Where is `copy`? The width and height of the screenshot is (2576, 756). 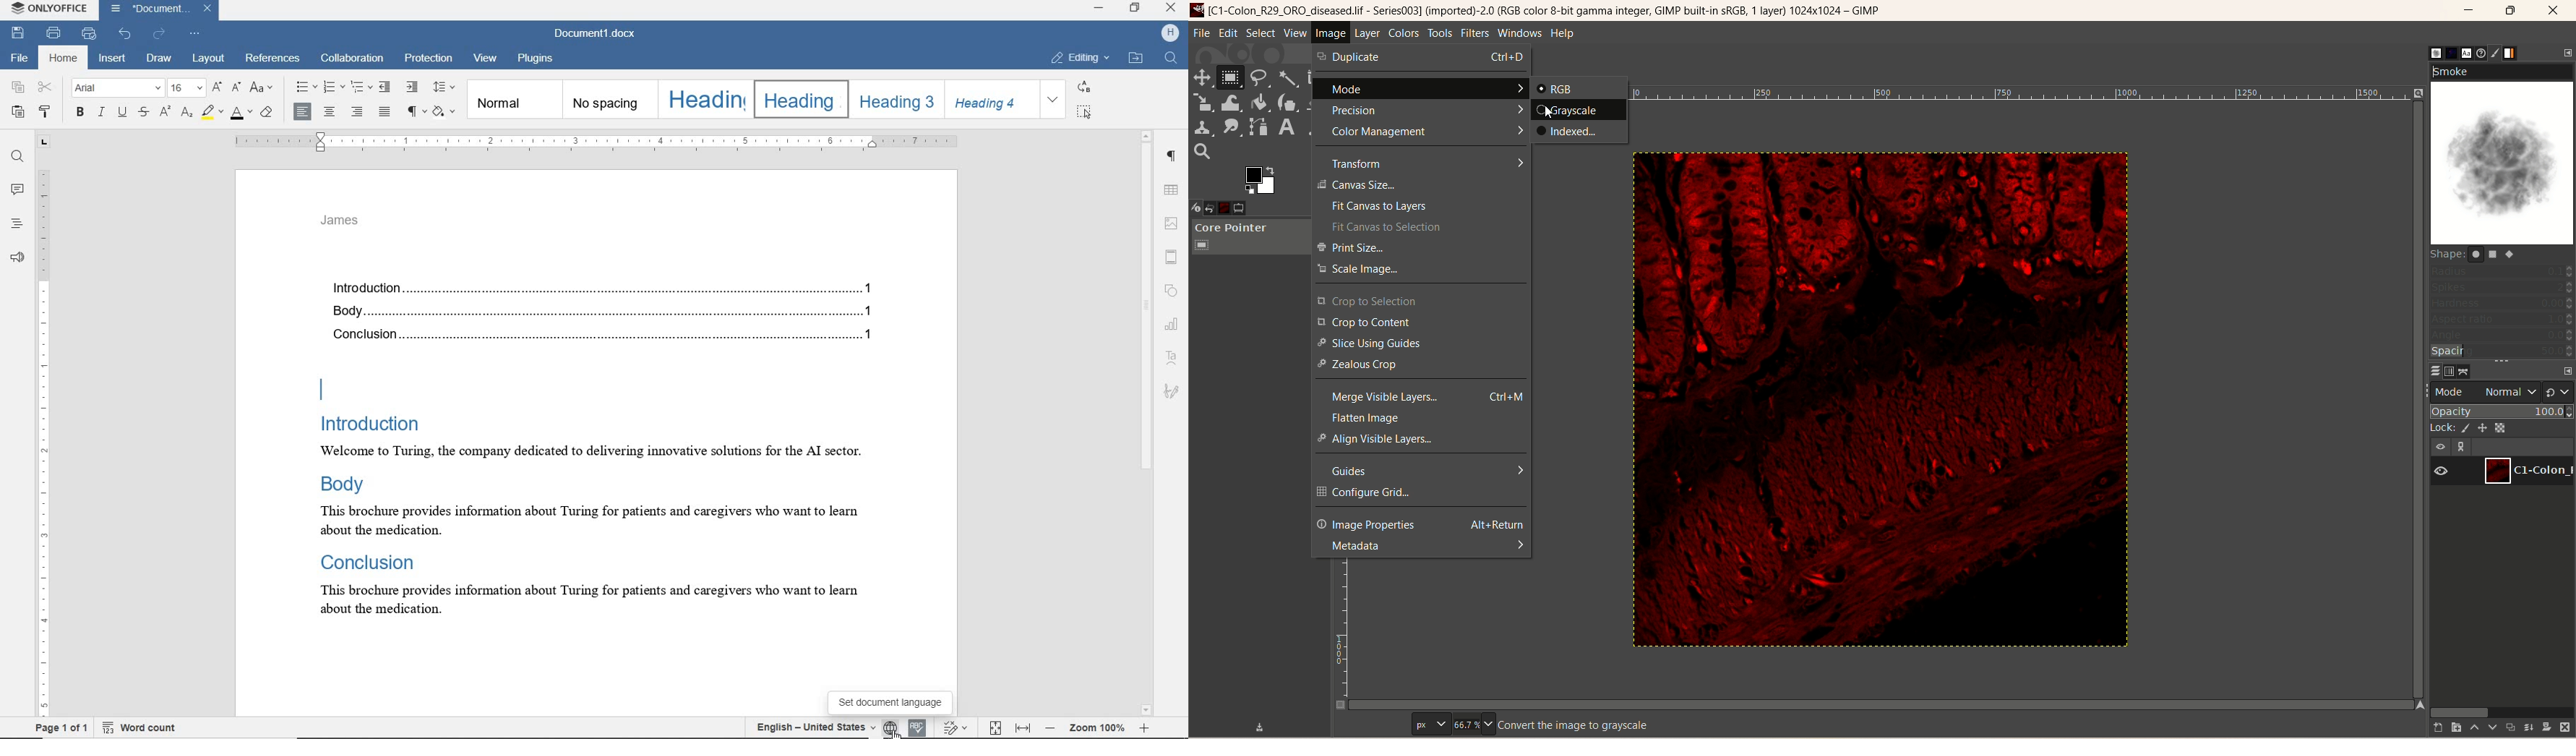
copy is located at coordinates (18, 88).